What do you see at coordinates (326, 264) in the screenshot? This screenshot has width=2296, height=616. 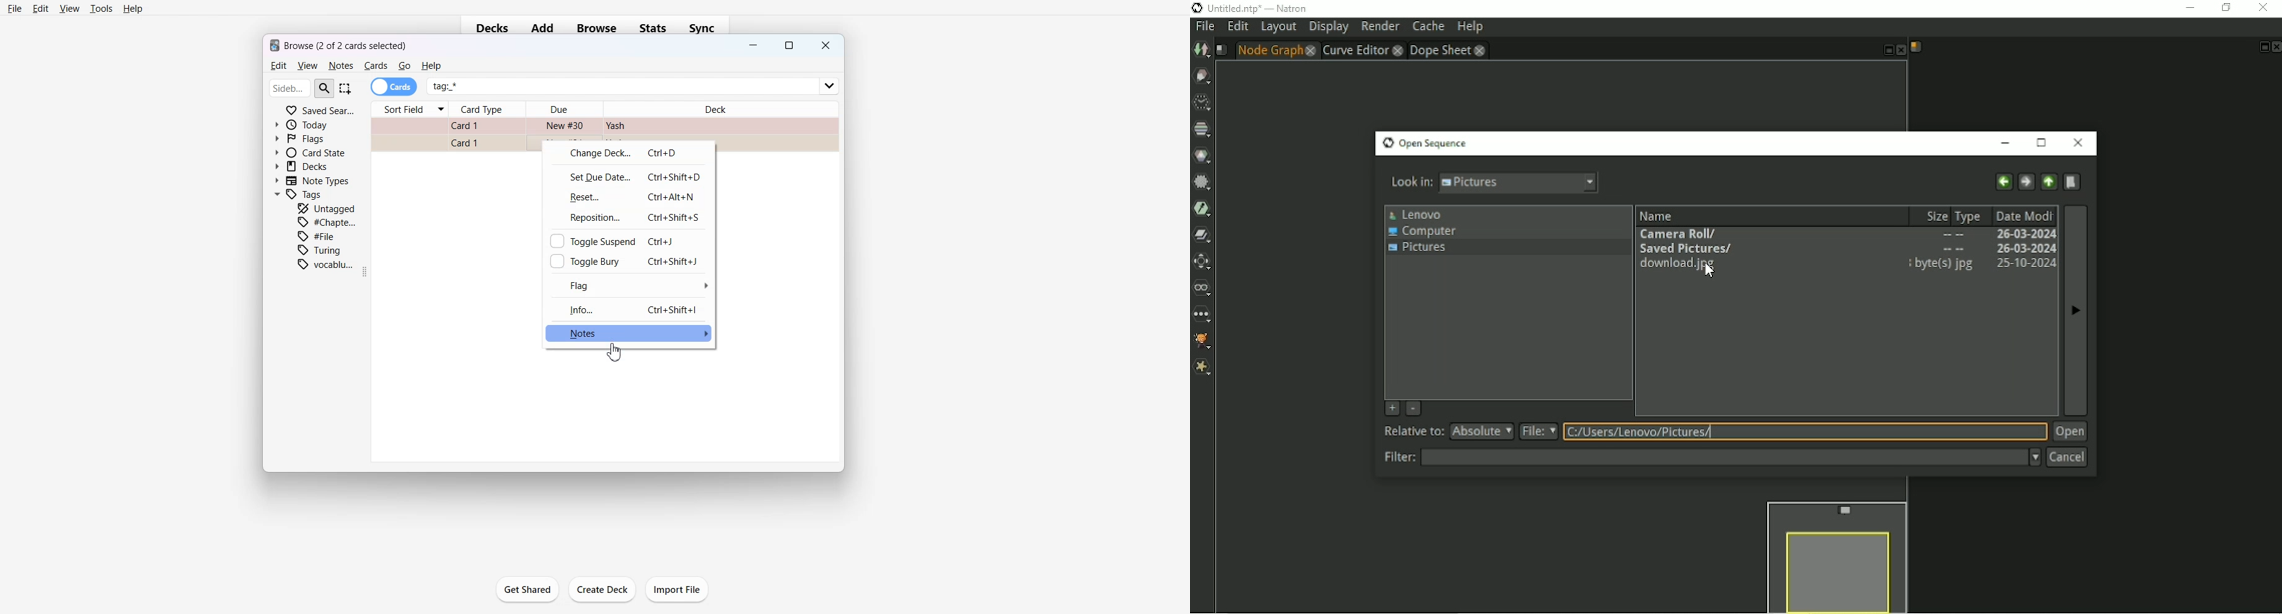 I see `Vocabulary` at bounding box center [326, 264].